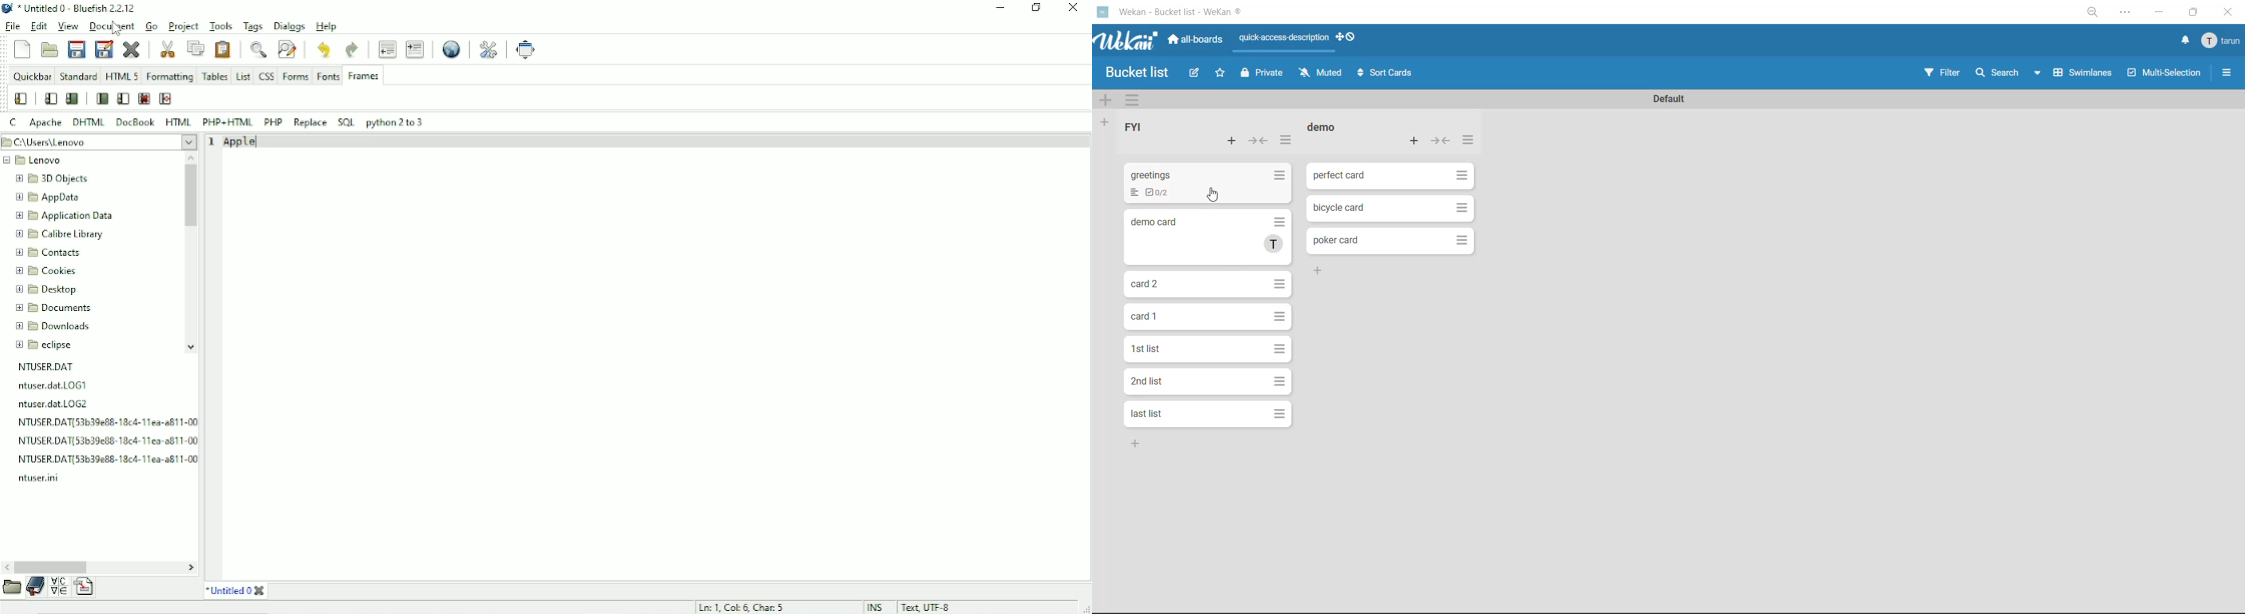  What do you see at coordinates (1469, 141) in the screenshot?
I see `list actions` at bounding box center [1469, 141].